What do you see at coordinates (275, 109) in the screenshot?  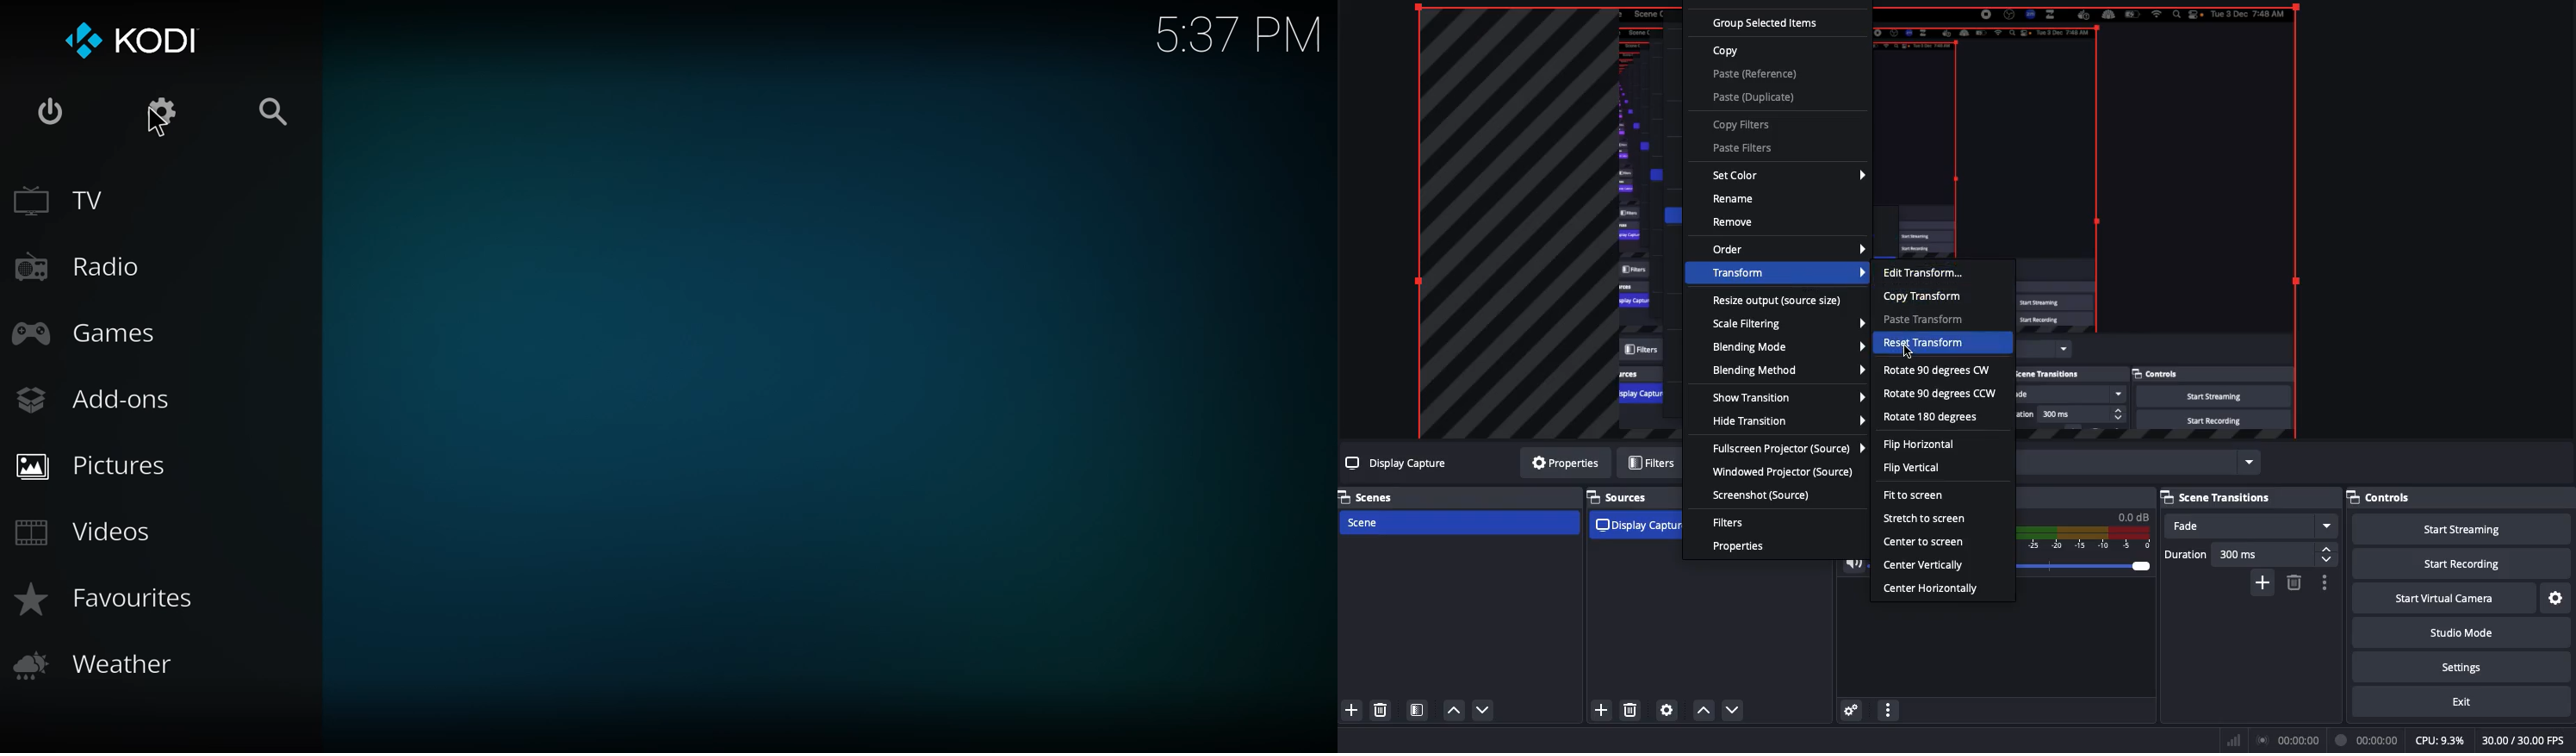 I see `search` at bounding box center [275, 109].